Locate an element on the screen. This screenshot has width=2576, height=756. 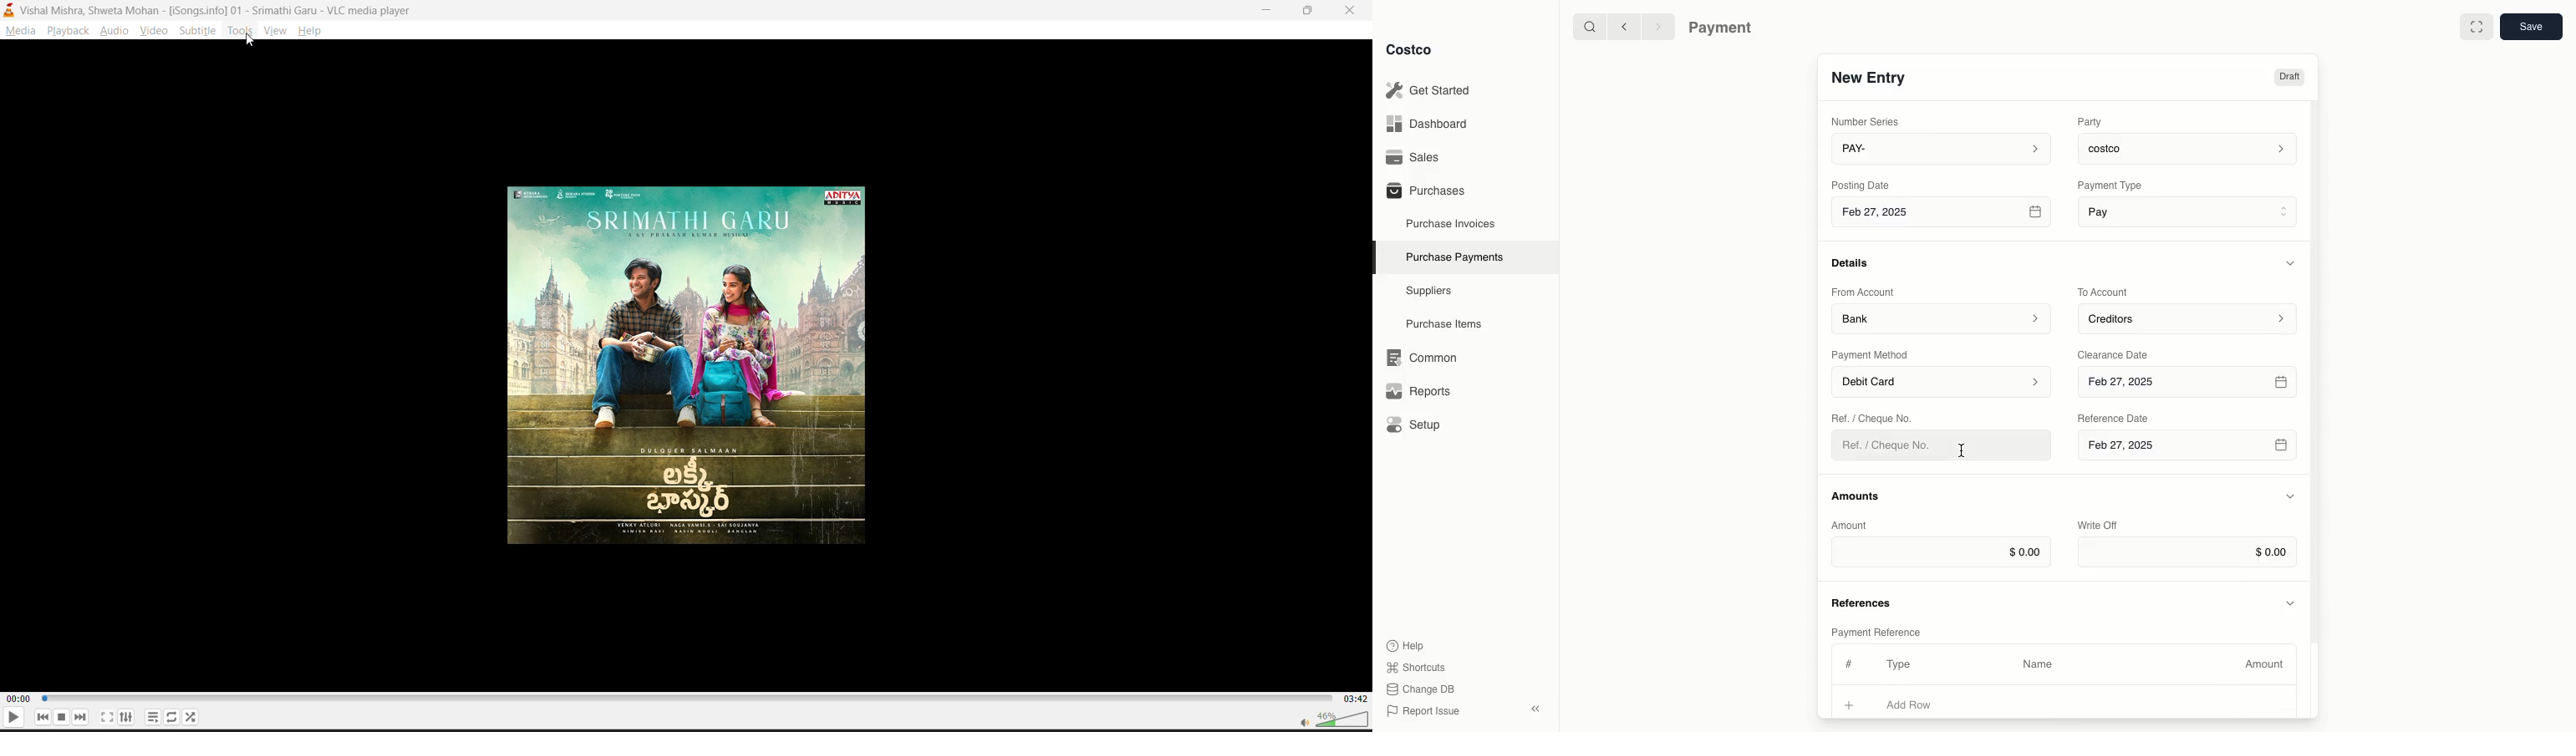
Amount is located at coordinates (2267, 664).